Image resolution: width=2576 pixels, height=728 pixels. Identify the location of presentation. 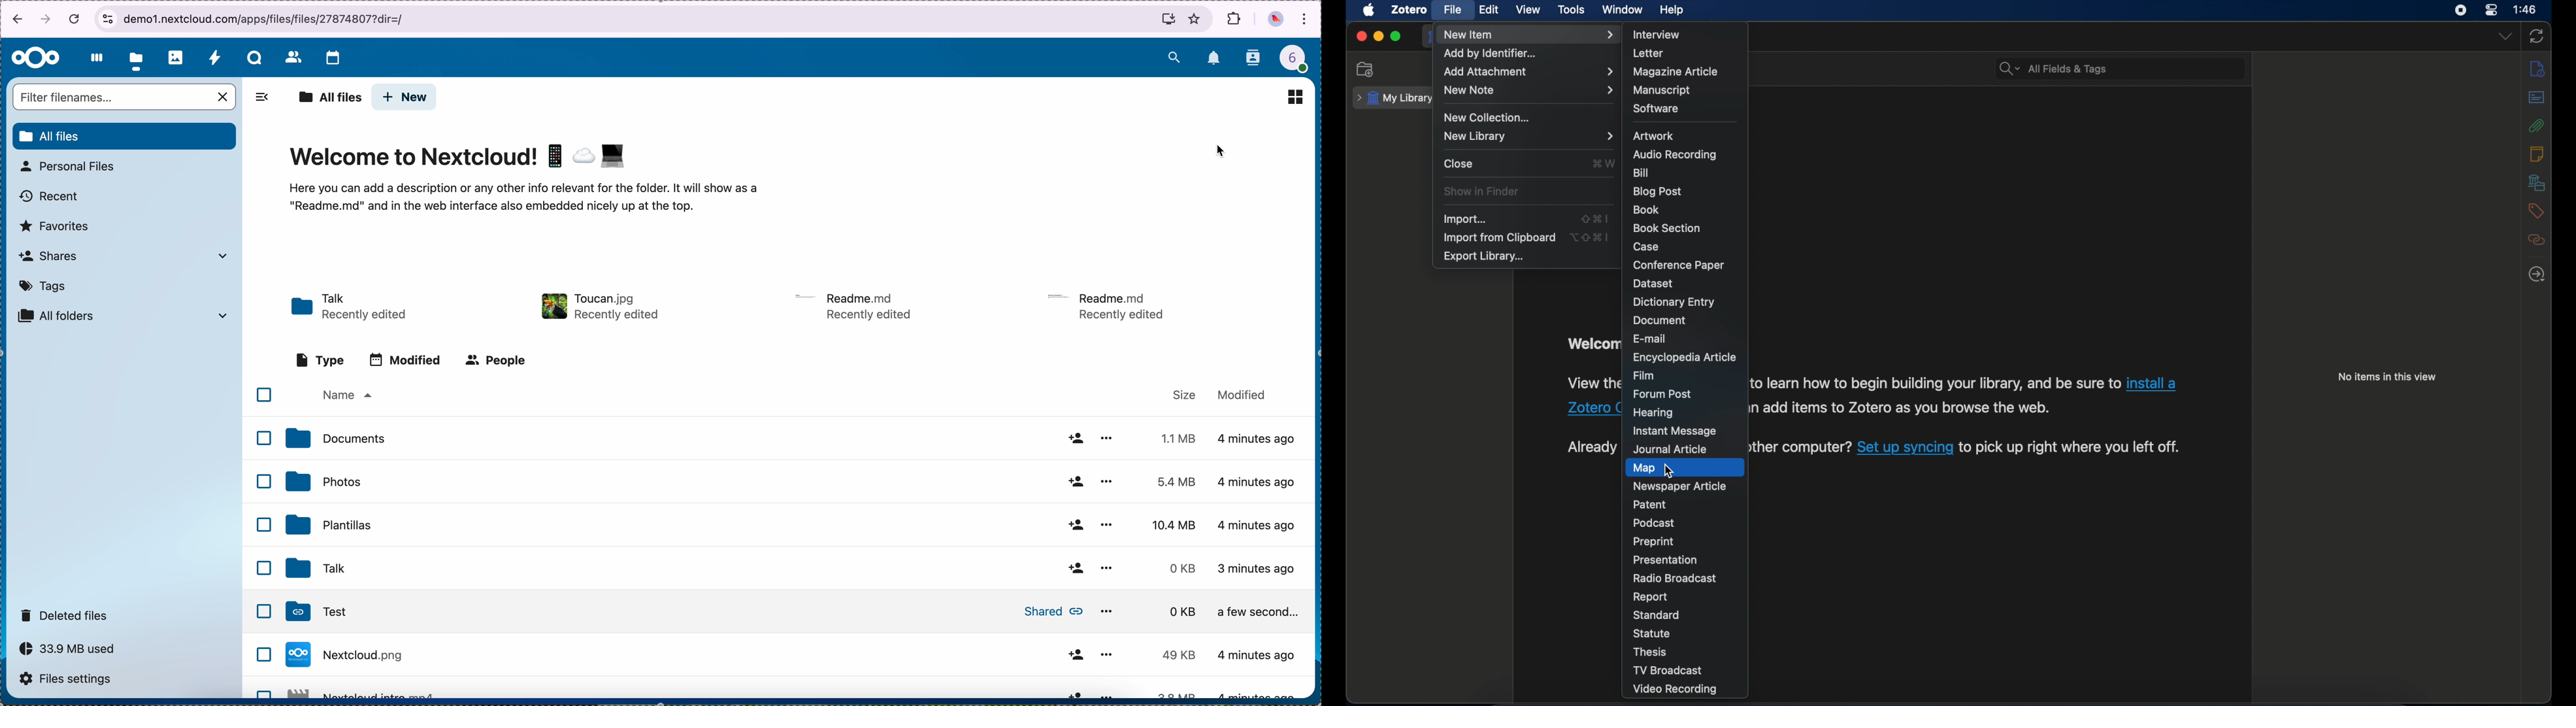
(1666, 560).